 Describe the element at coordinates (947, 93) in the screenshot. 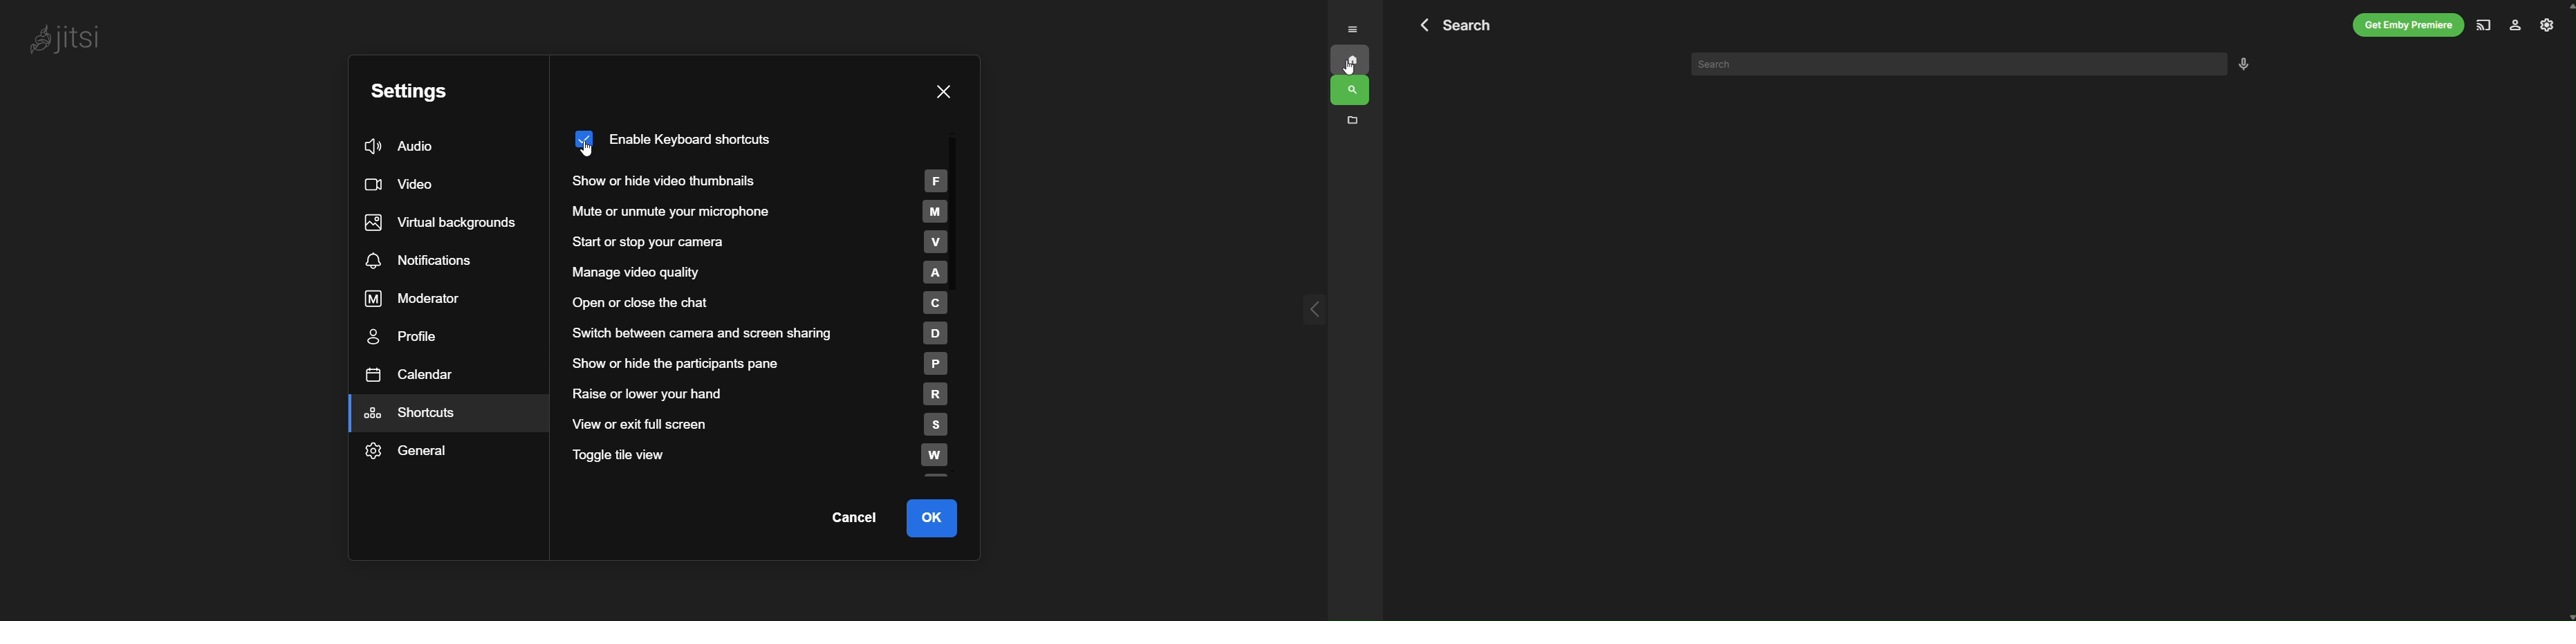

I see `close` at that location.